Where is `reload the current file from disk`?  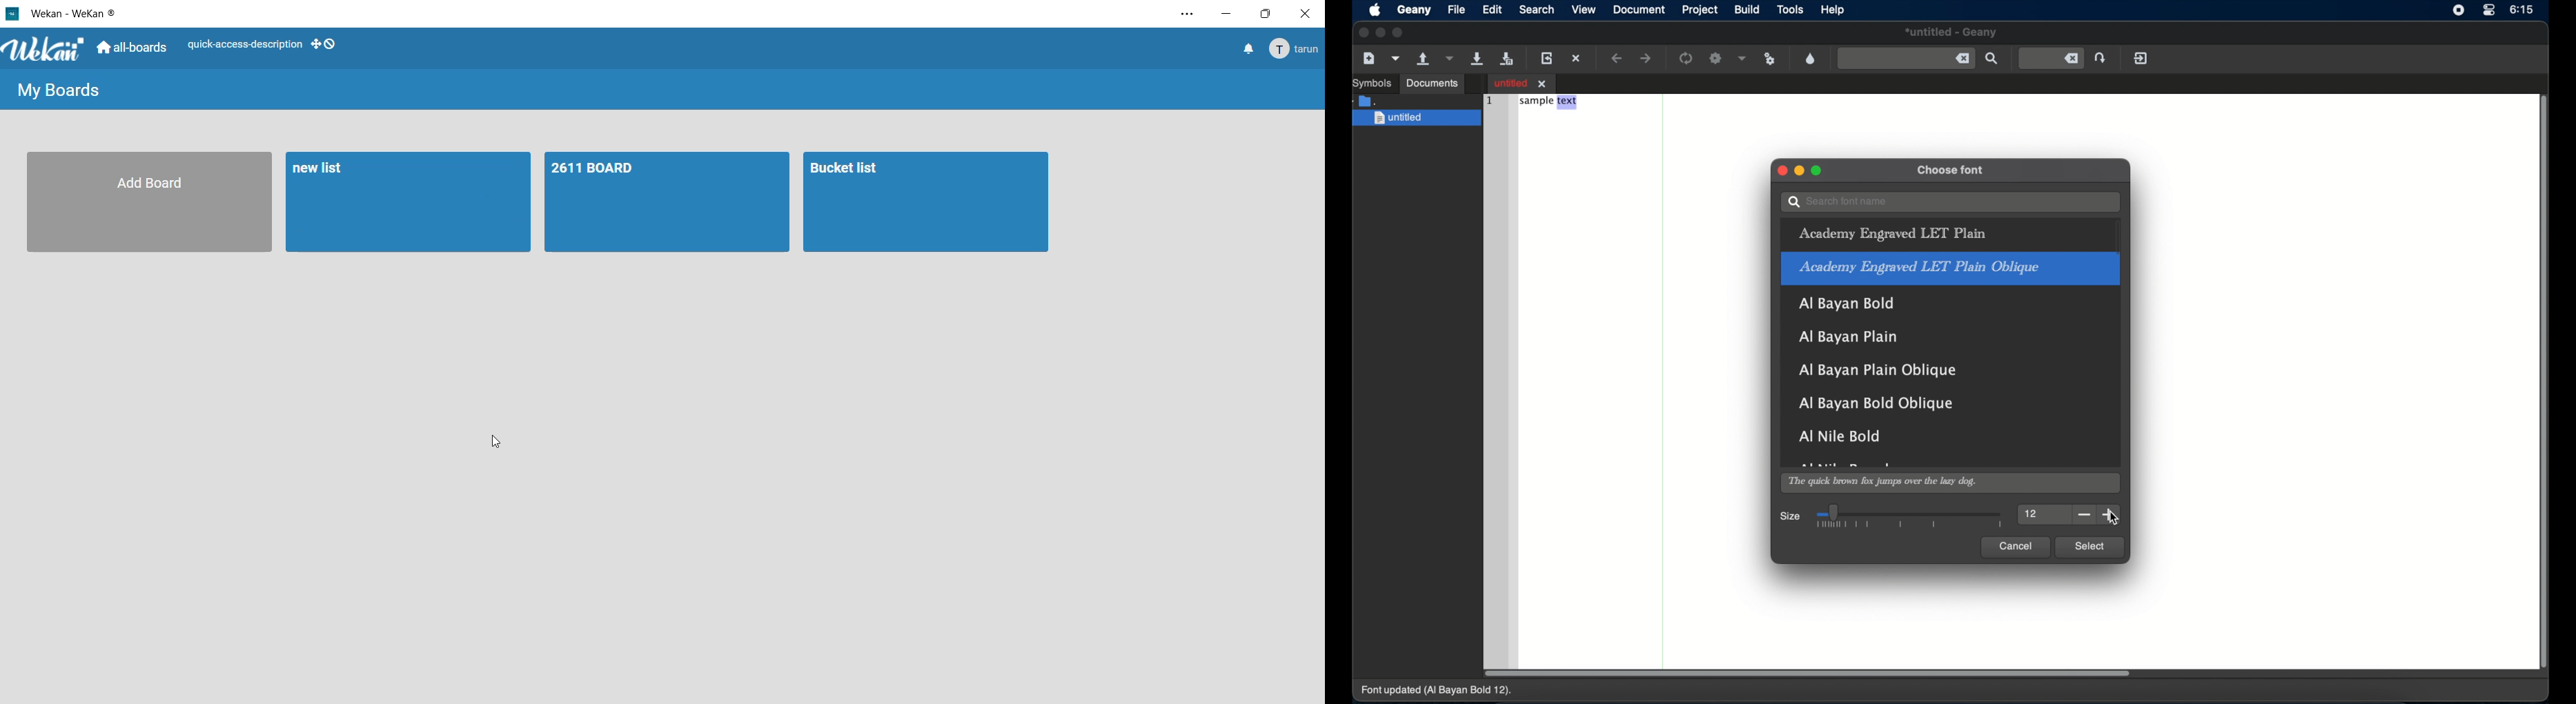
reload the current file from disk is located at coordinates (1548, 58).